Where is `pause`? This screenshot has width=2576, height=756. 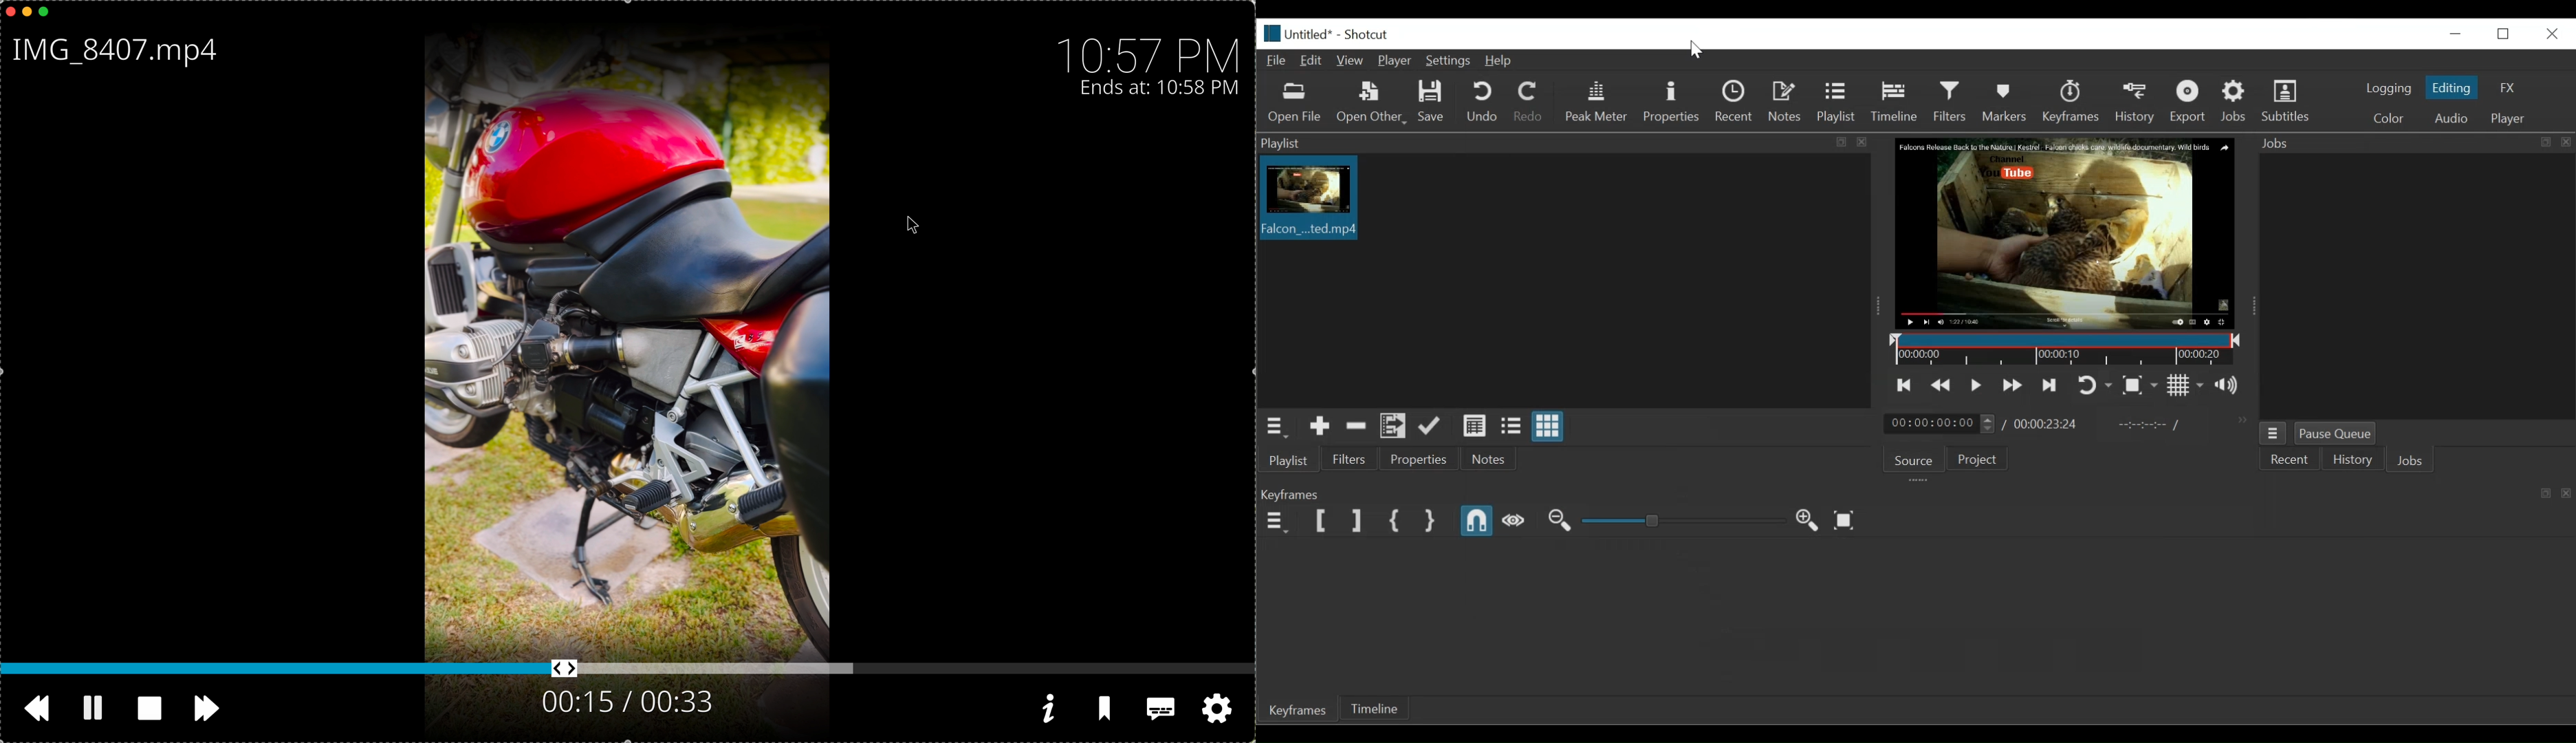 pause is located at coordinates (94, 708).